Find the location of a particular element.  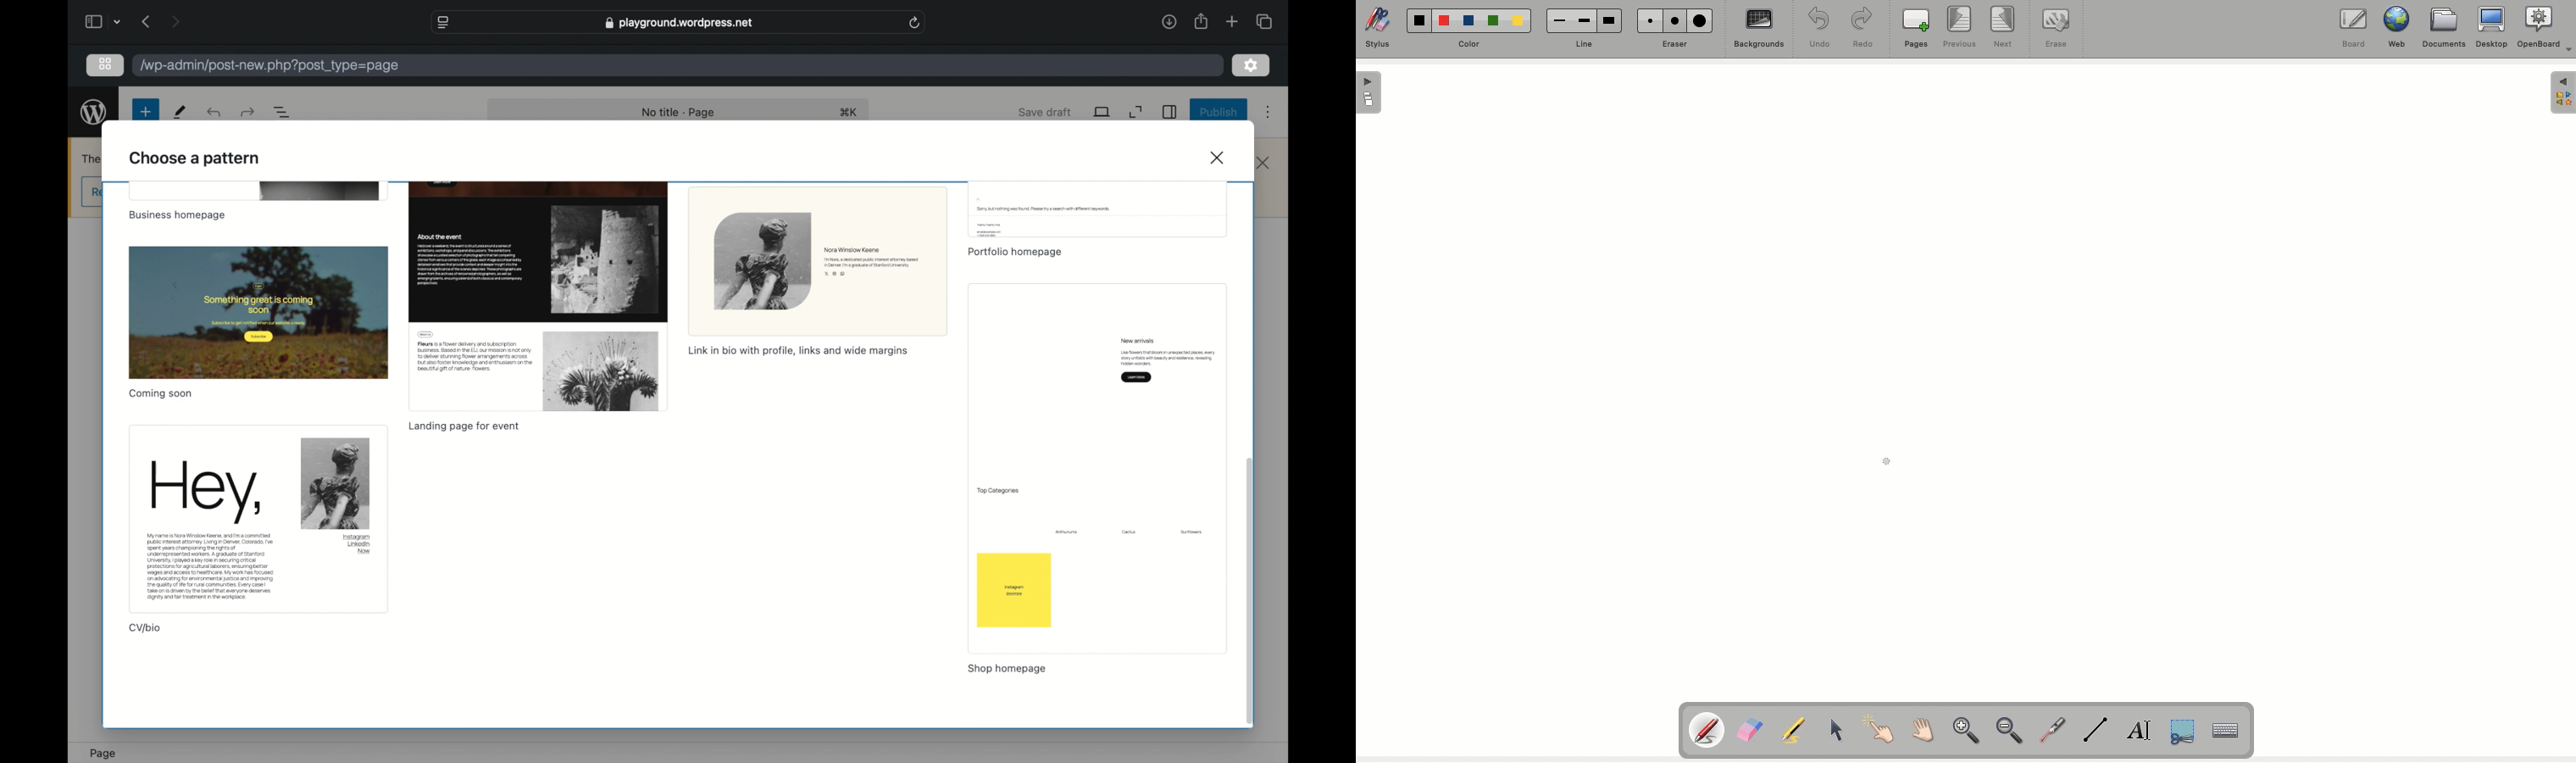

close is located at coordinates (1264, 163).